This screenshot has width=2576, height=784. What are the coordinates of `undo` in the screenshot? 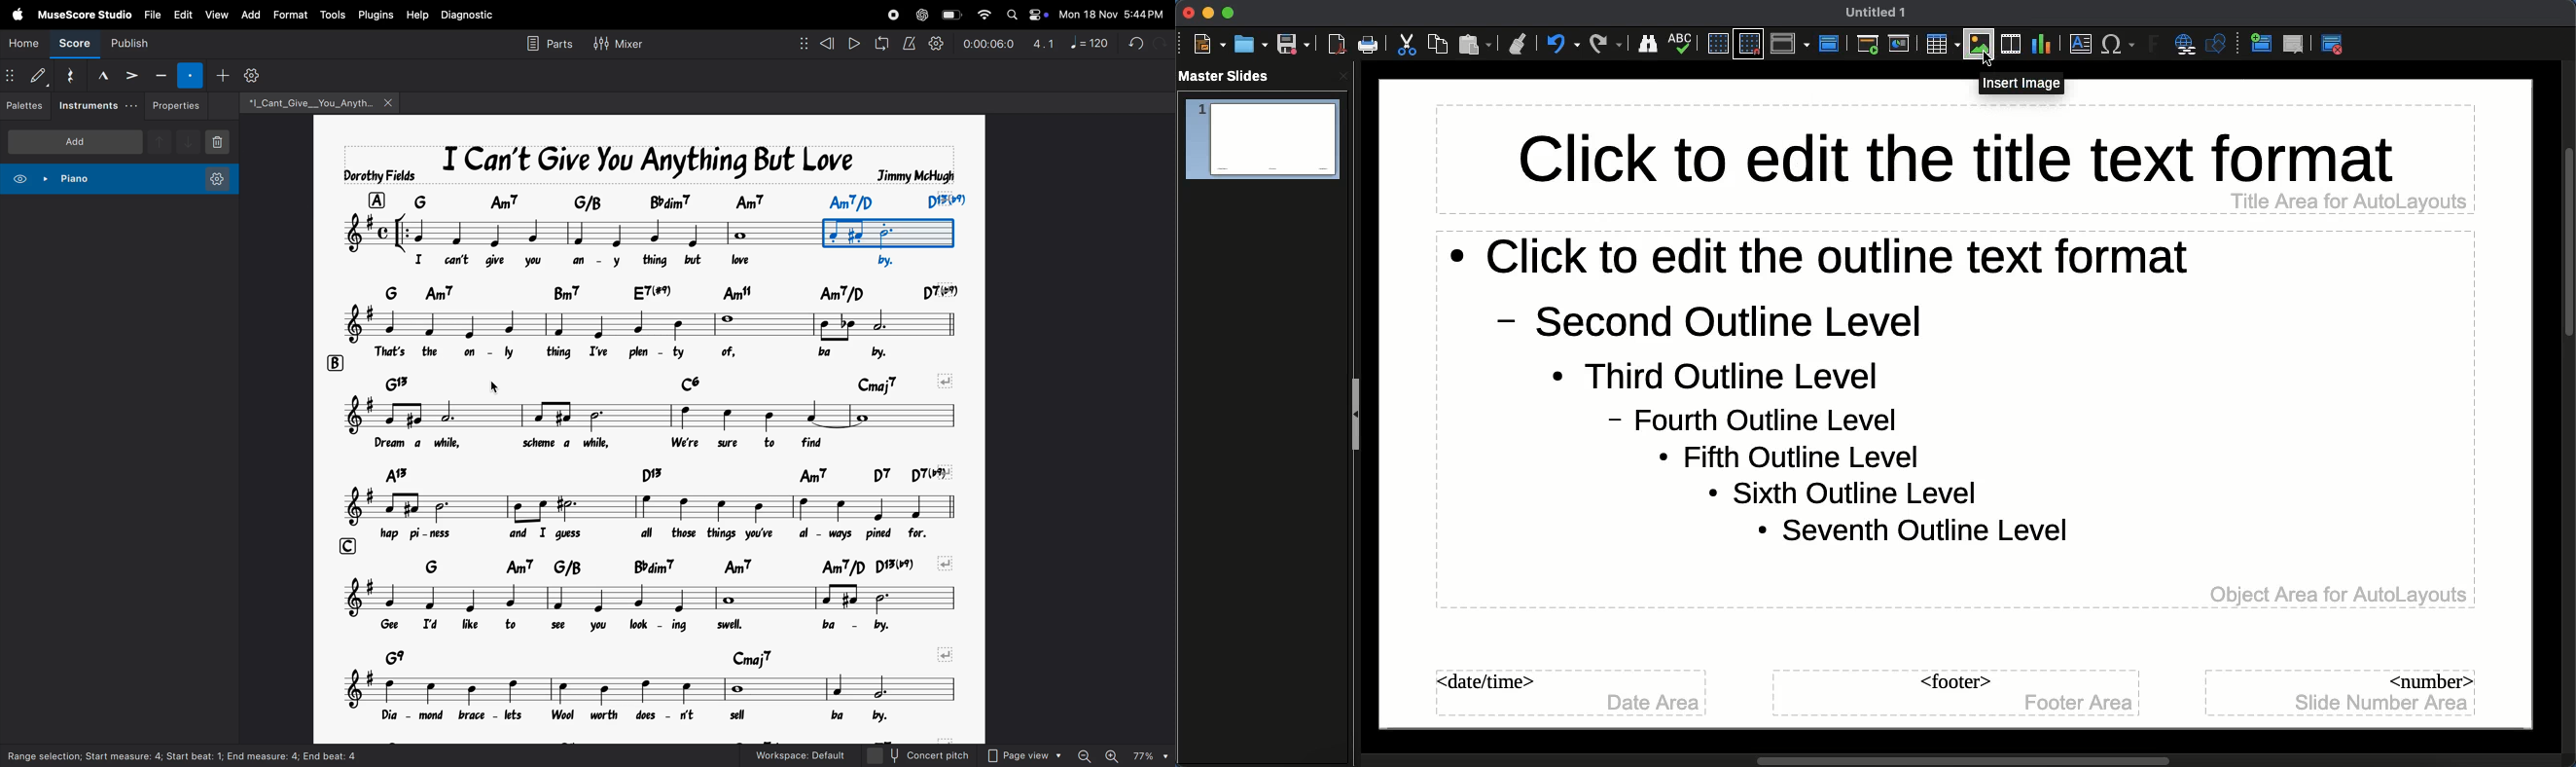 It's located at (1133, 42).